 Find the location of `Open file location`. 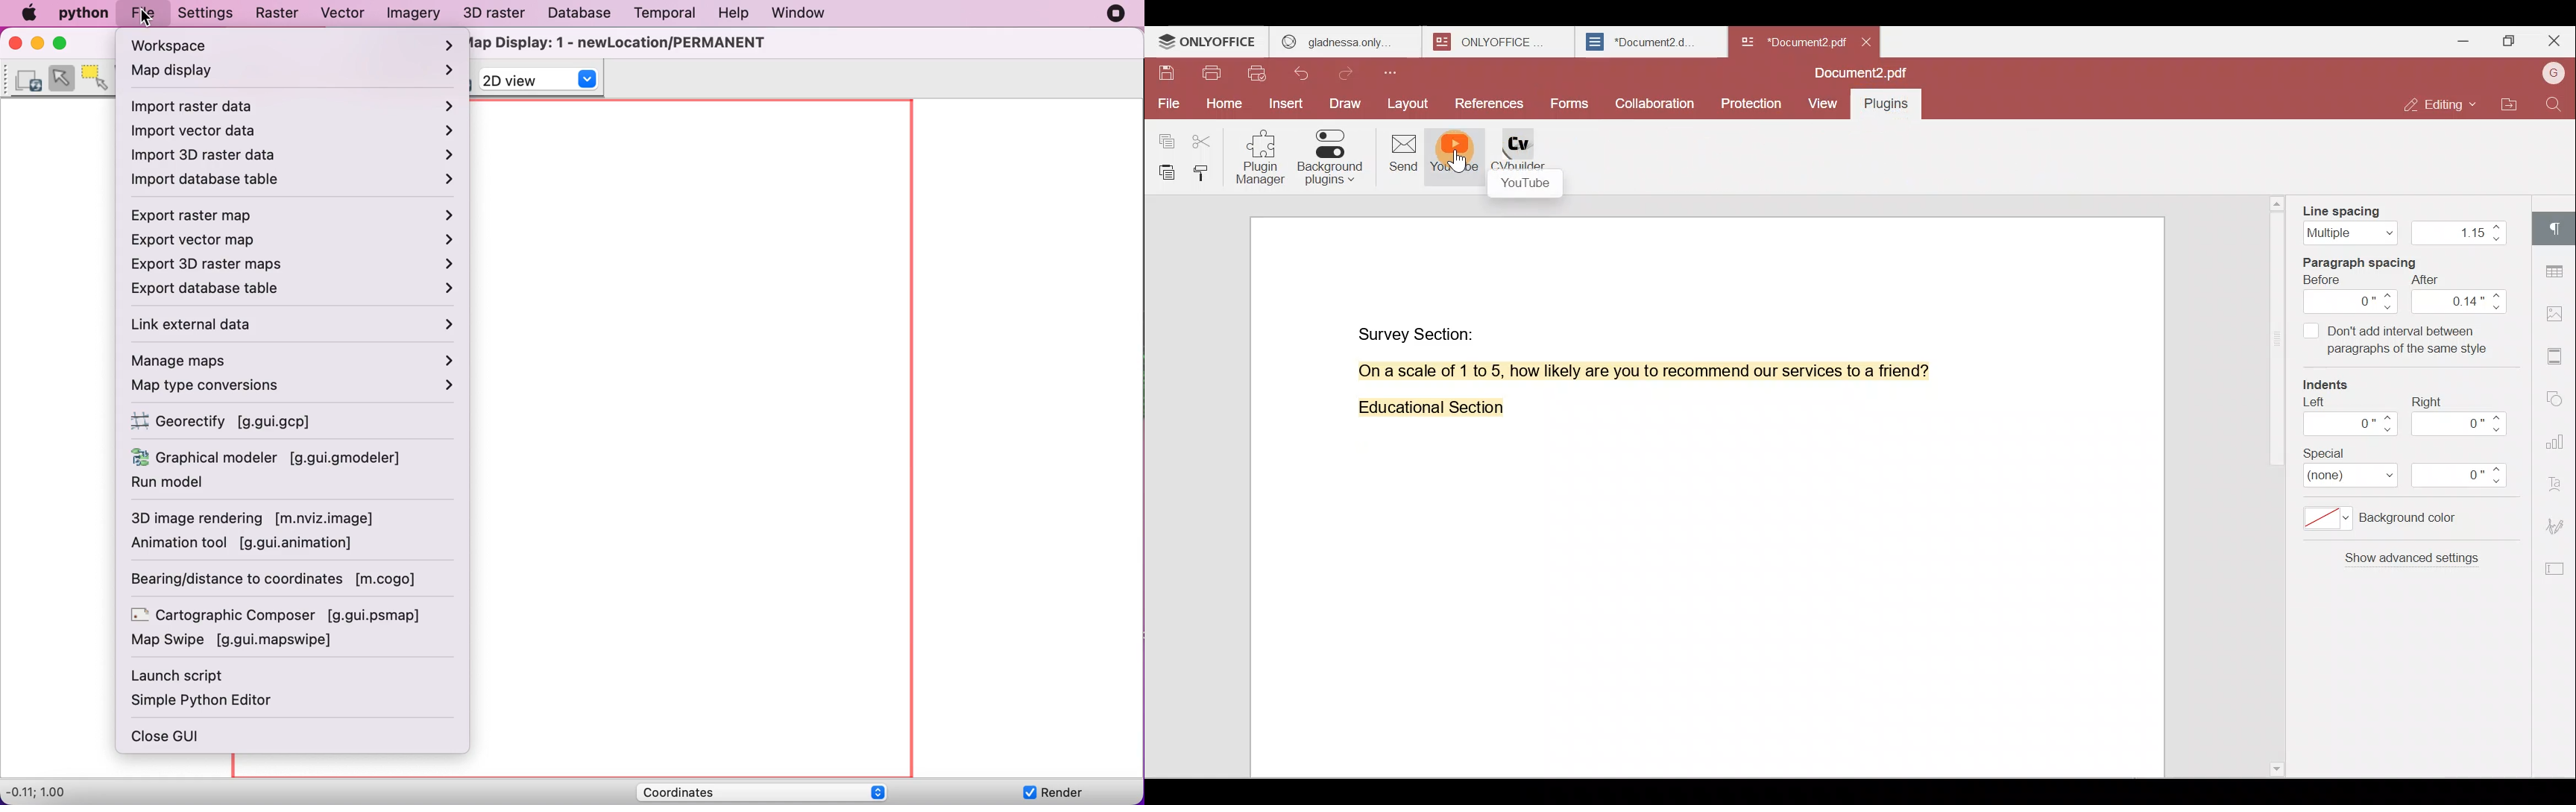

Open file location is located at coordinates (2510, 107).